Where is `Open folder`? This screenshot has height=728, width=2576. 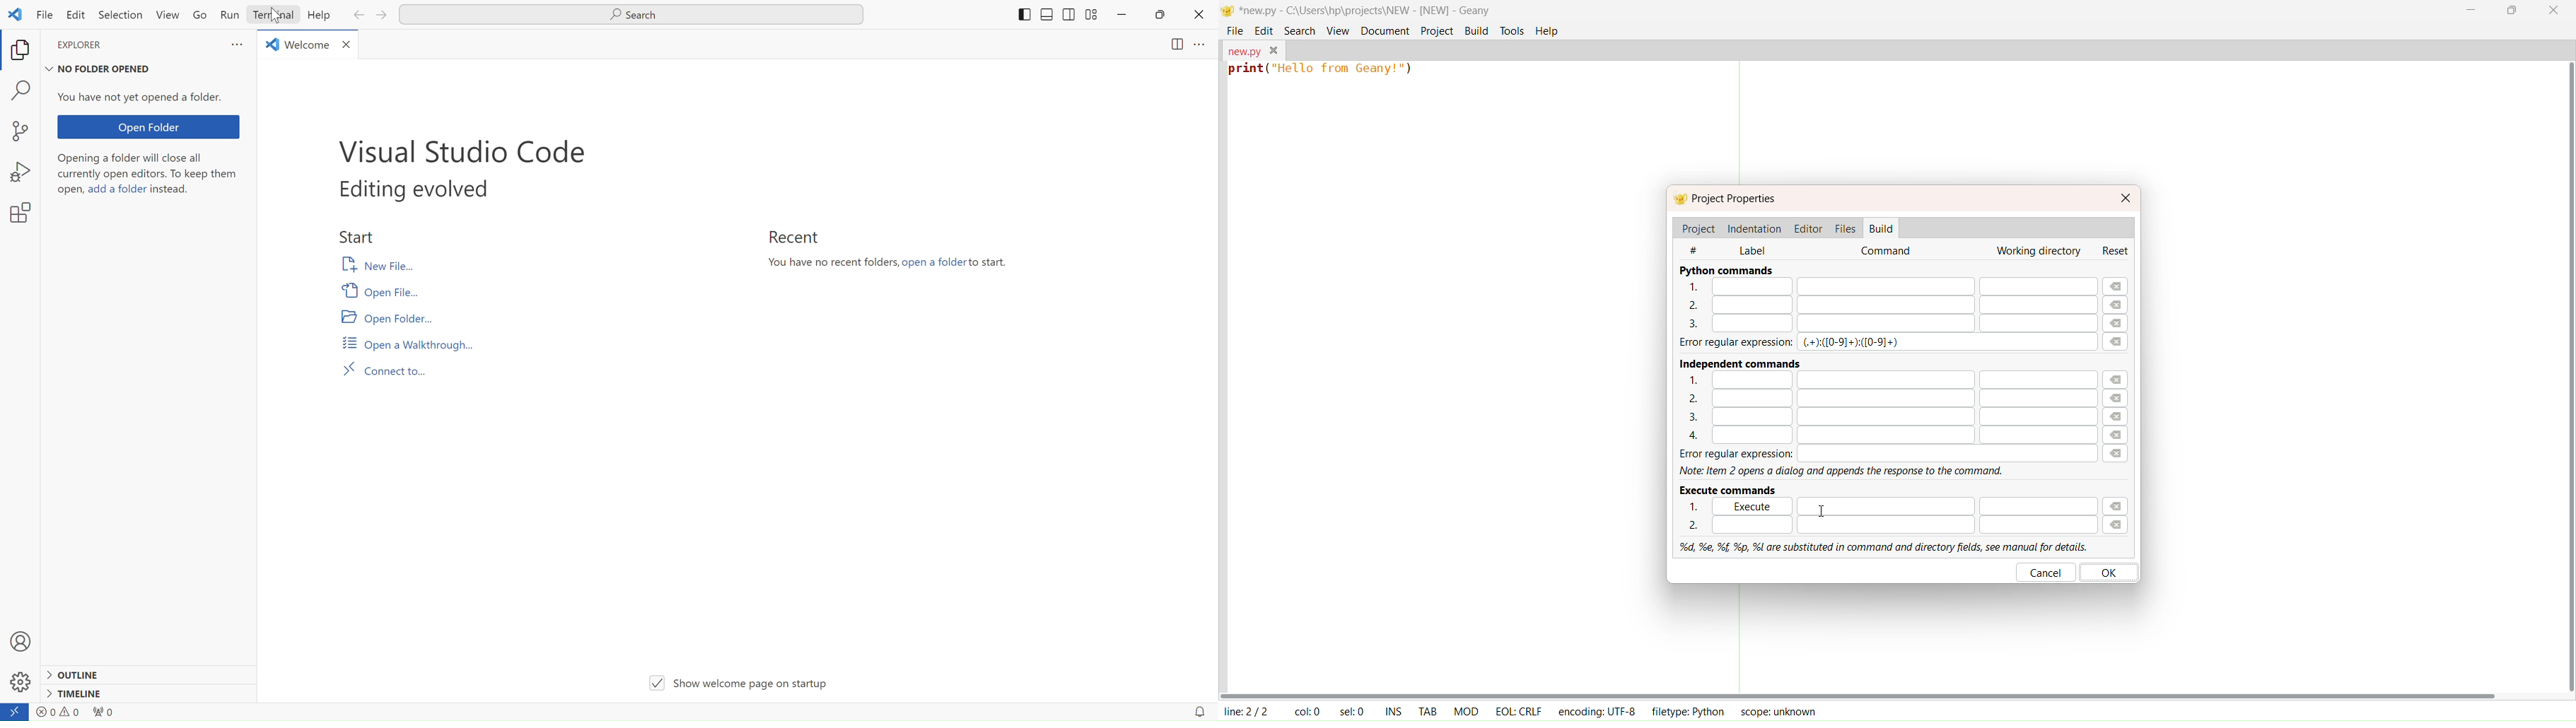 Open folder is located at coordinates (151, 127).